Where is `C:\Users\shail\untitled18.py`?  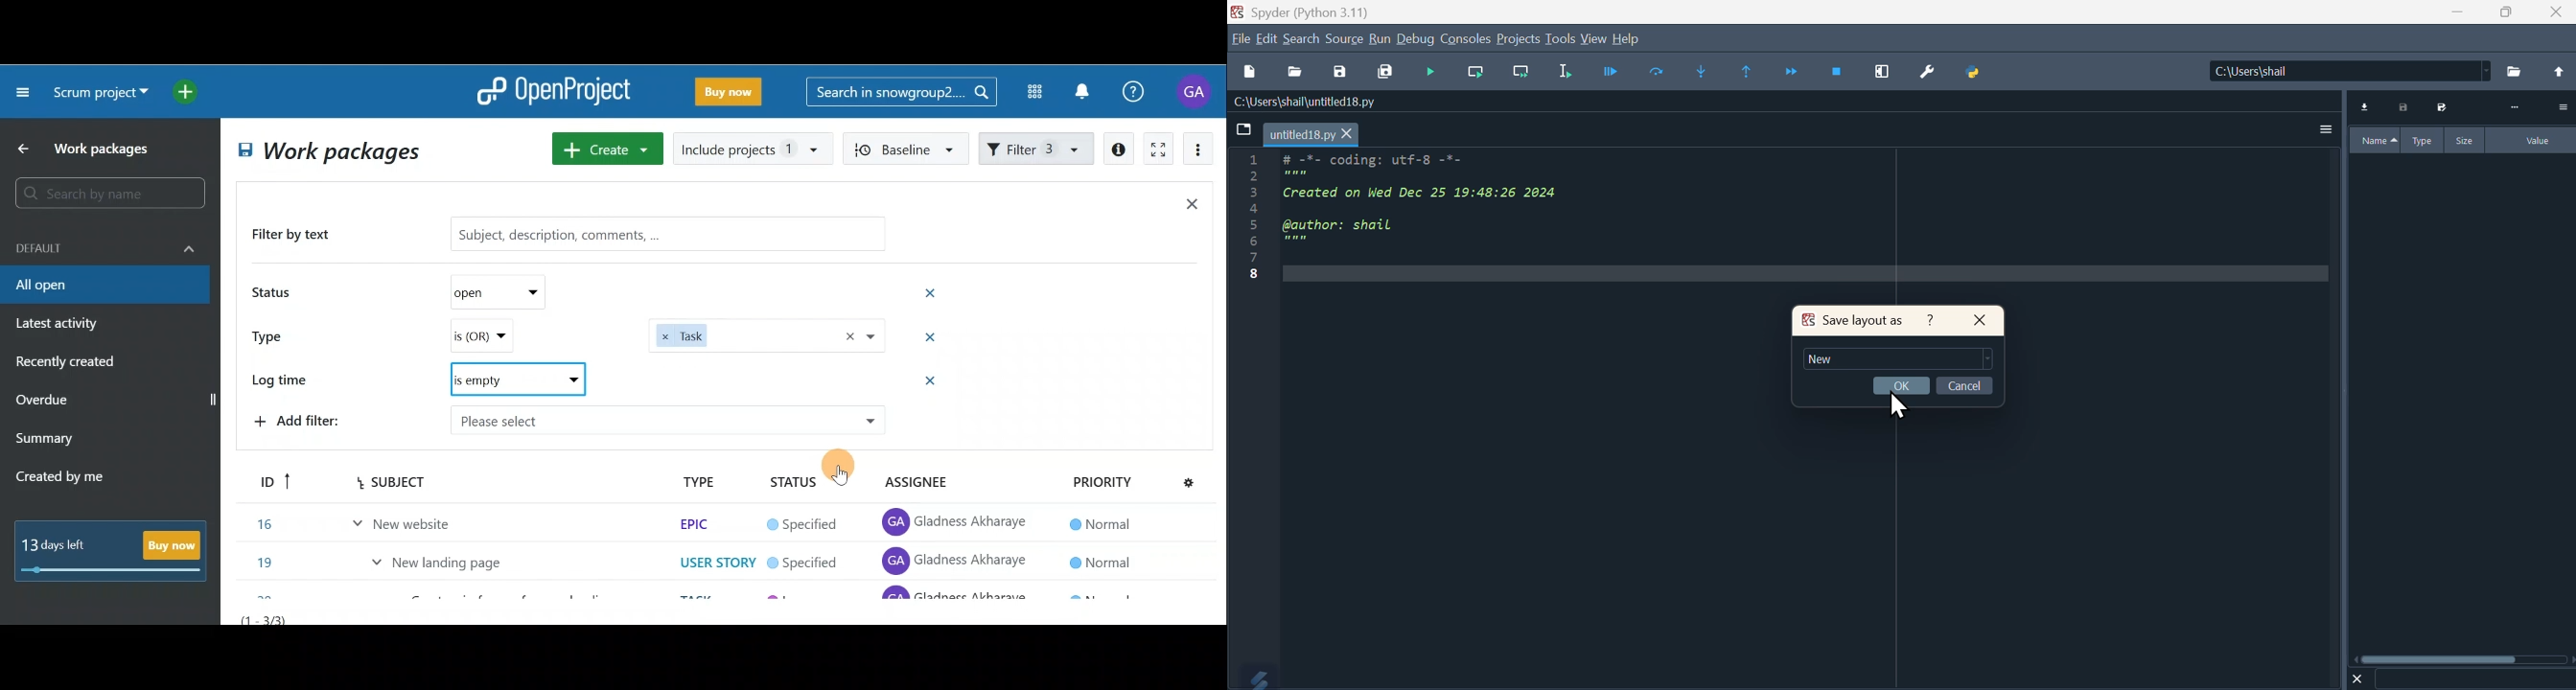
C:\Users\shail\untitled18.py is located at coordinates (1302, 103).